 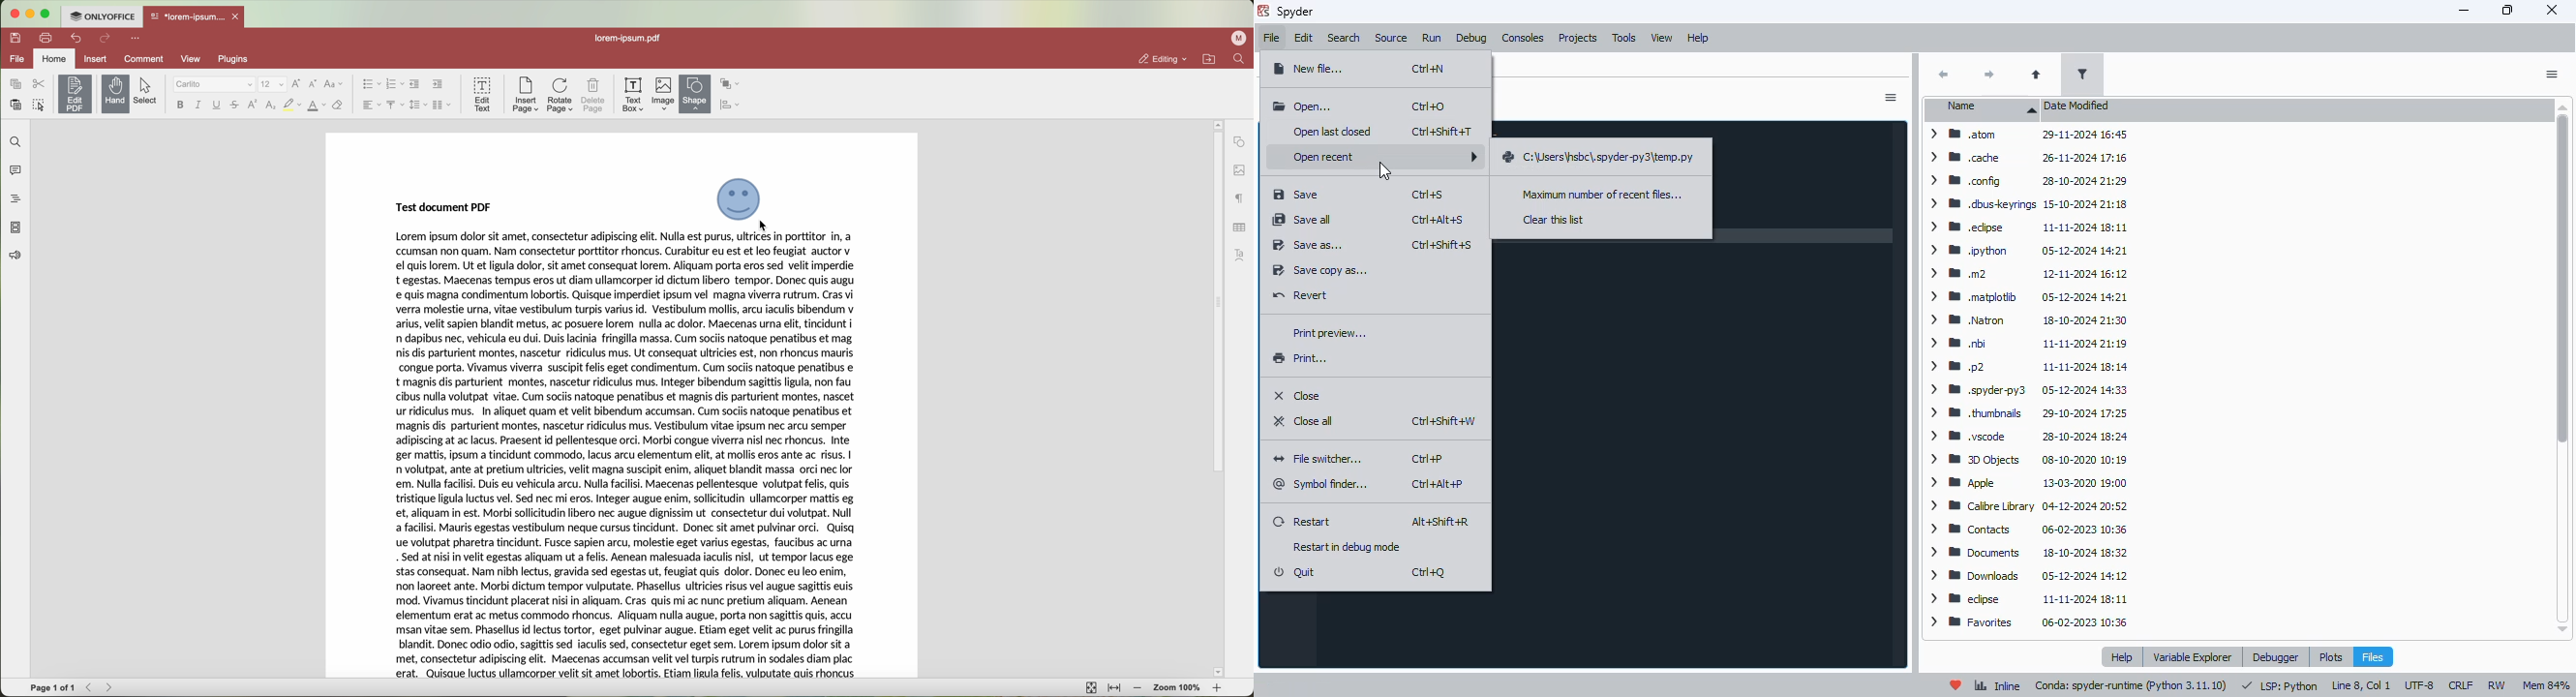 I want to click on clear this list, so click(x=1554, y=220).